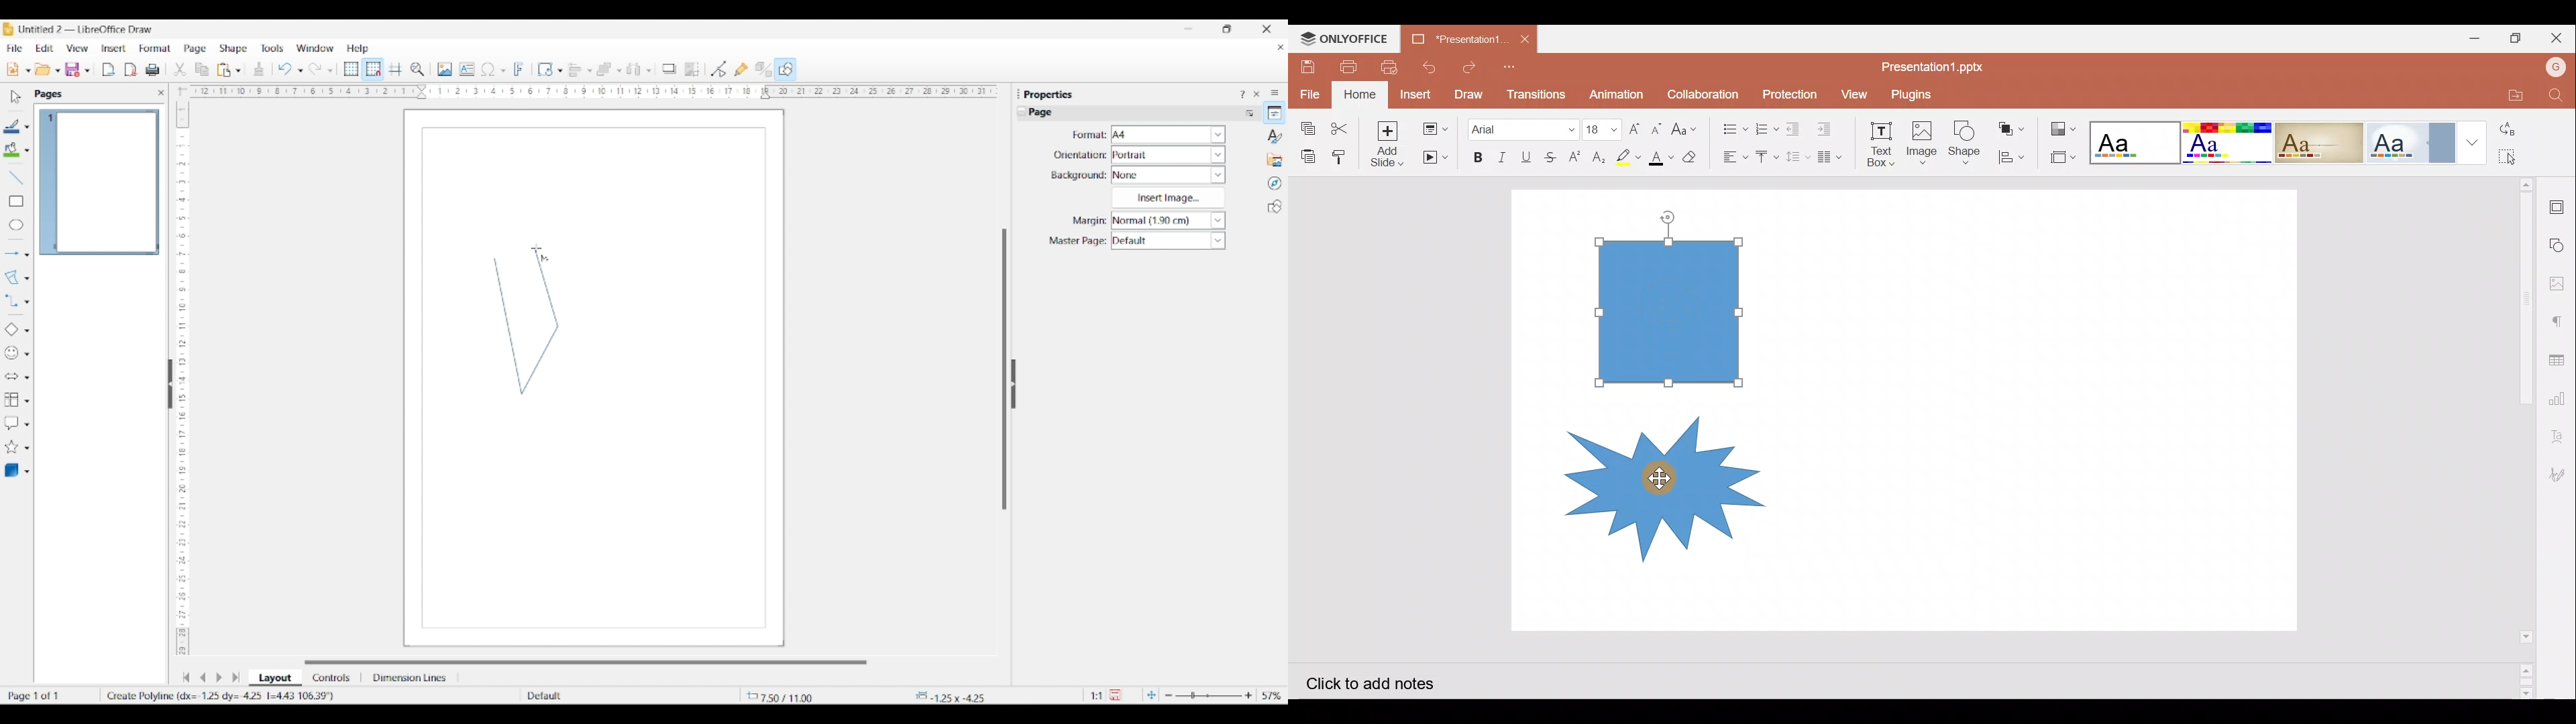 This screenshot has height=728, width=2576. Describe the element at coordinates (2561, 359) in the screenshot. I see `Table settings` at that location.